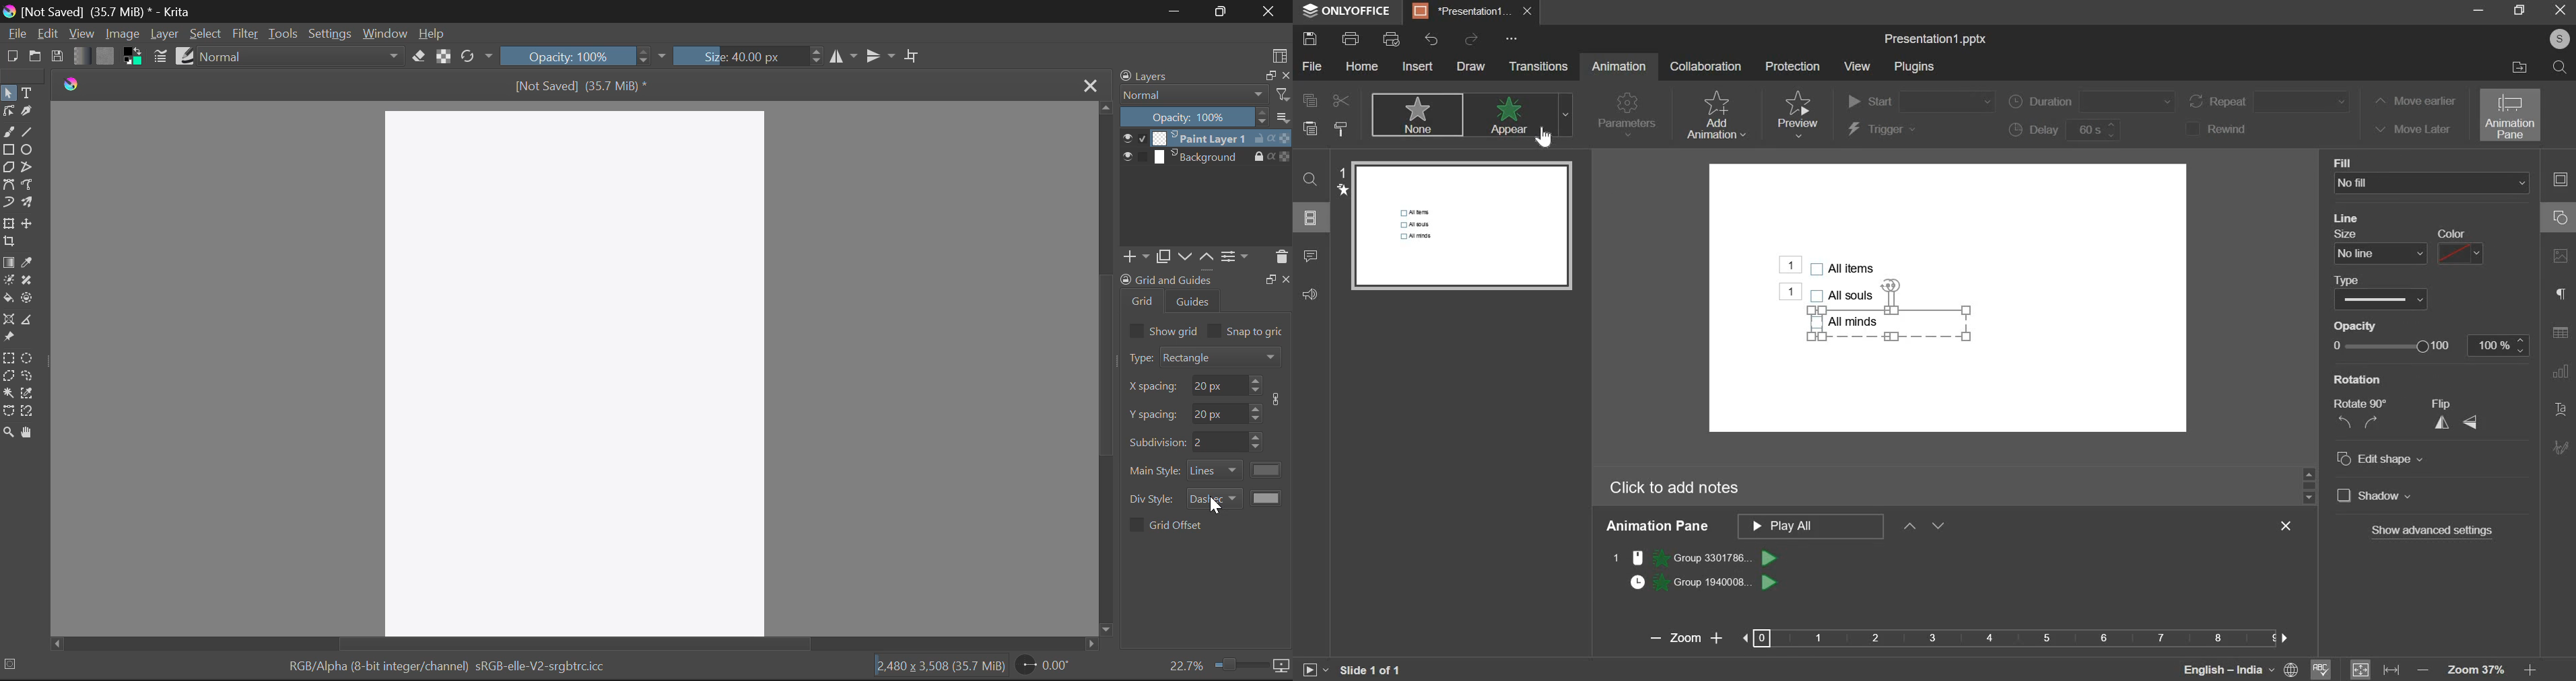 Image resolution: width=2576 pixels, height=700 pixels. What do you see at coordinates (29, 359) in the screenshot?
I see `Circular Selection` at bounding box center [29, 359].